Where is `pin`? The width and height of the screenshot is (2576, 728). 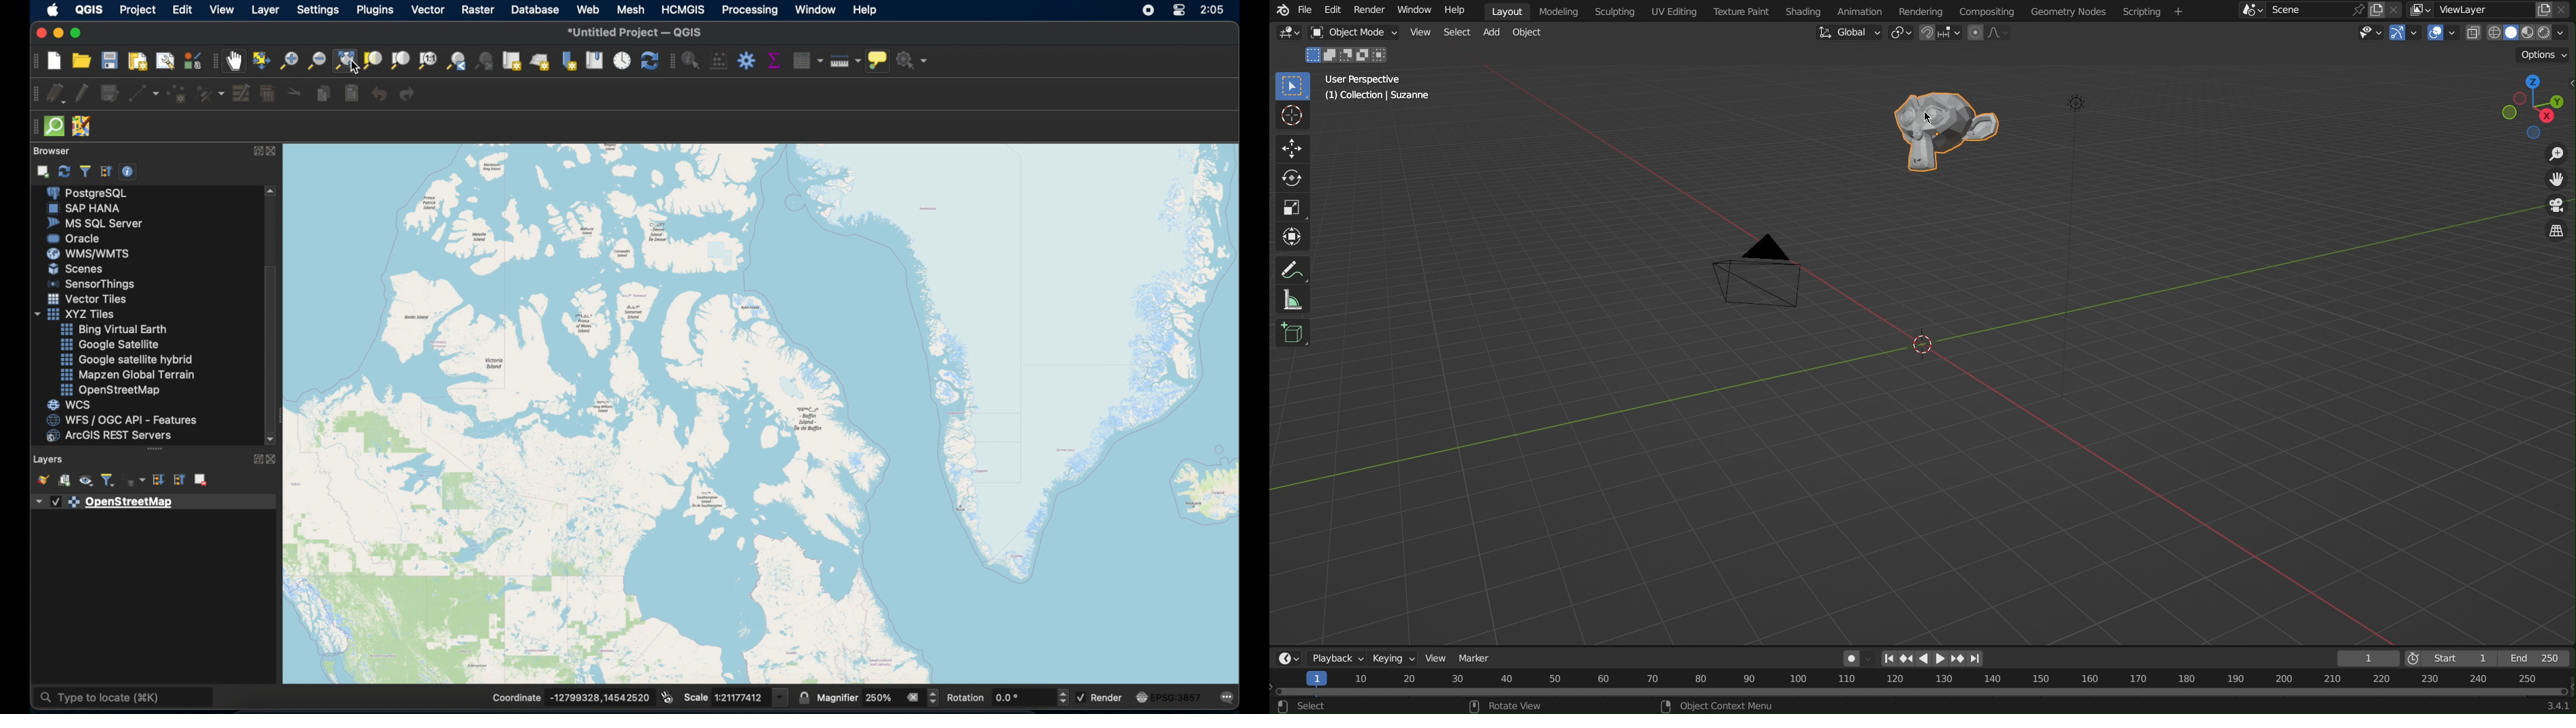 pin is located at coordinates (2358, 11).